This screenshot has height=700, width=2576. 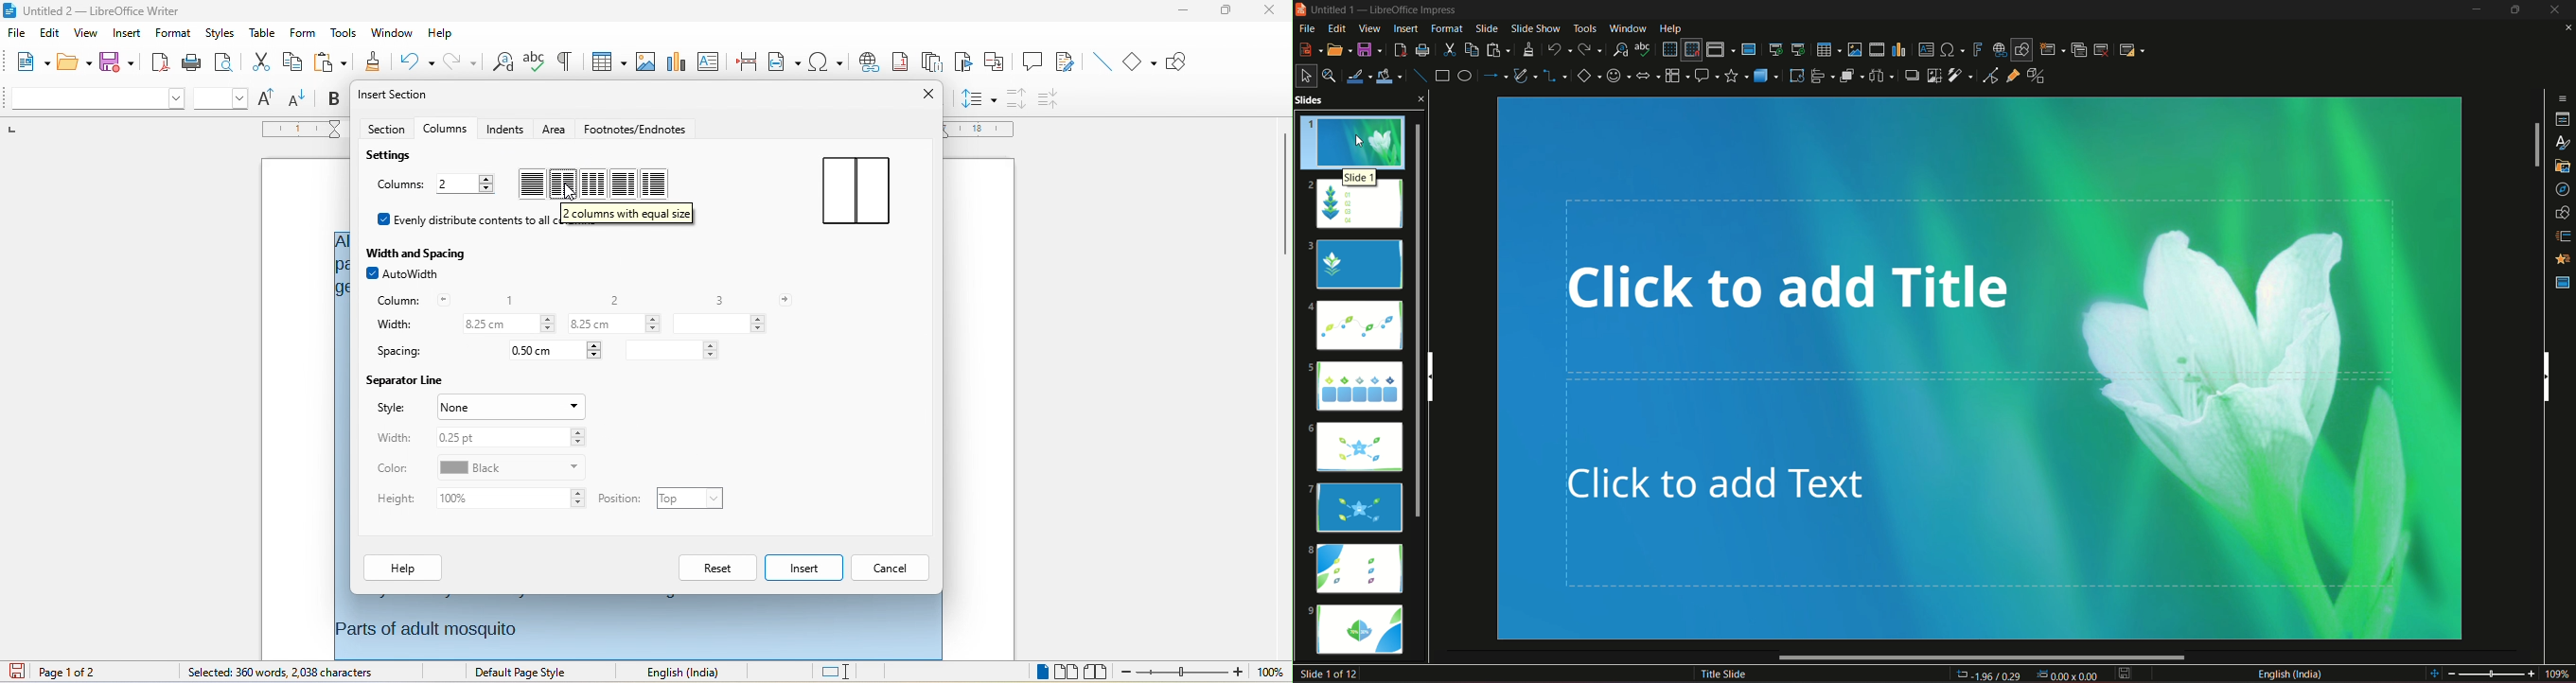 I want to click on display grid, so click(x=1669, y=48).